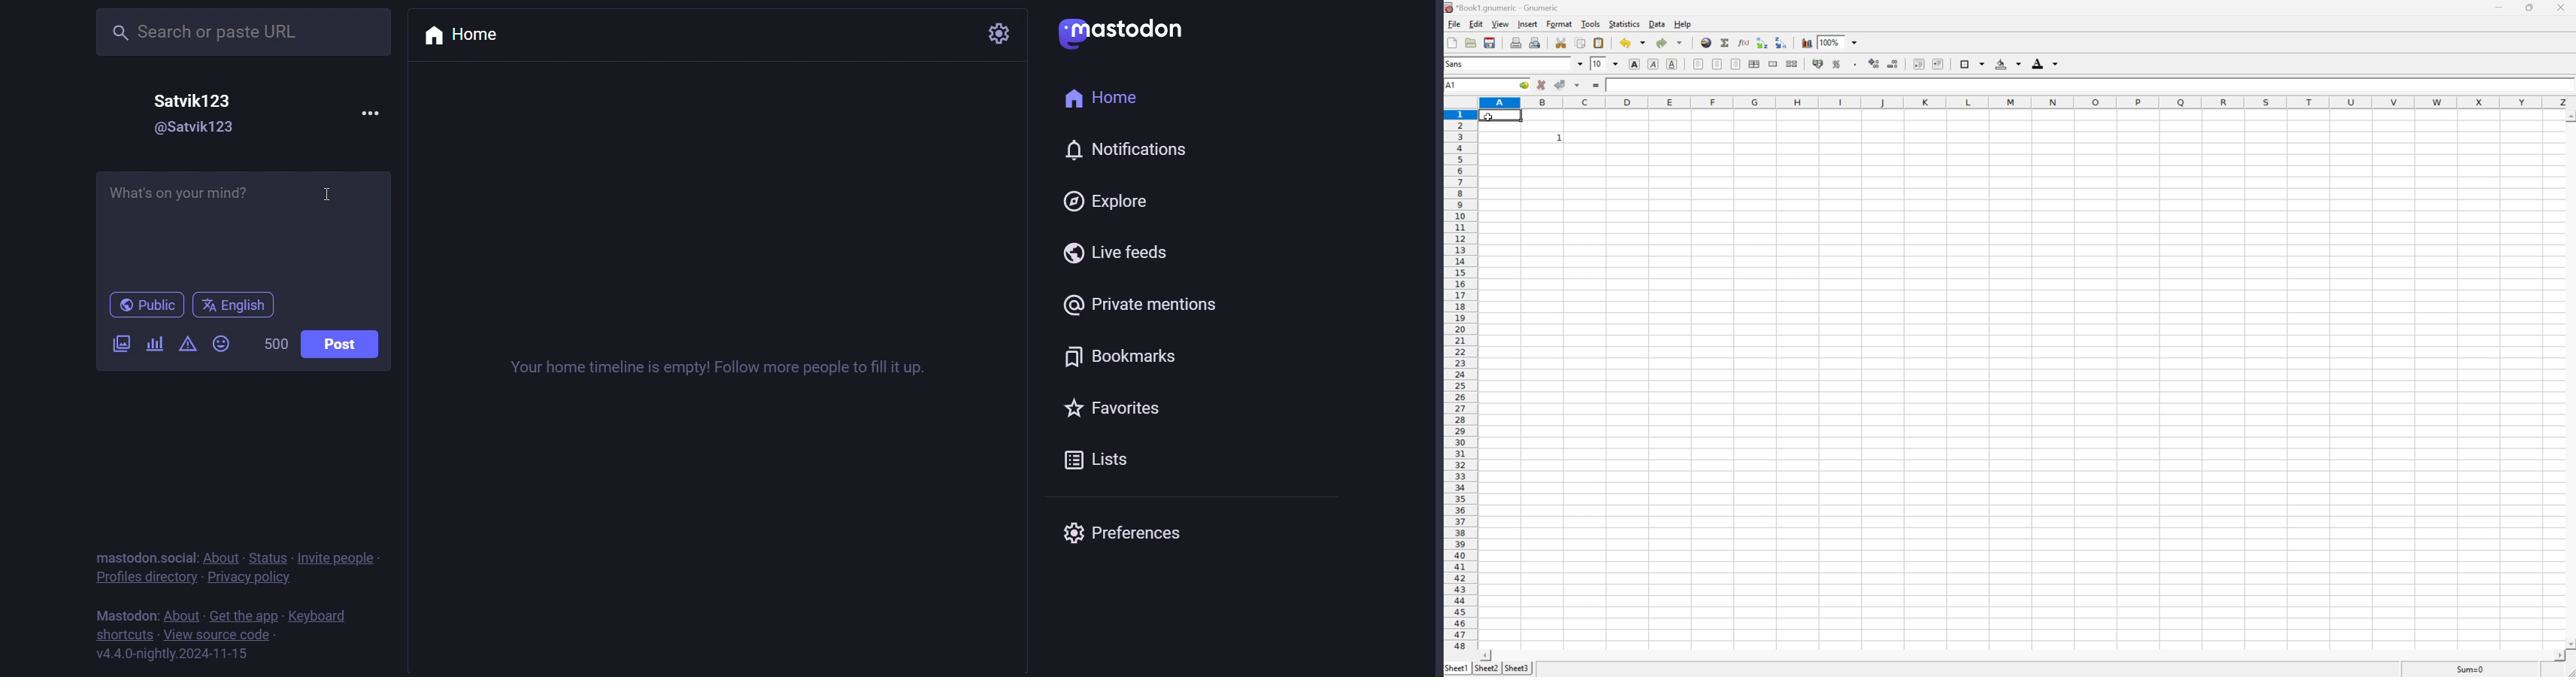 The image size is (2576, 700). What do you see at coordinates (1838, 63) in the screenshot?
I see `format selection as percentage` at bounding box center [1838, 63].